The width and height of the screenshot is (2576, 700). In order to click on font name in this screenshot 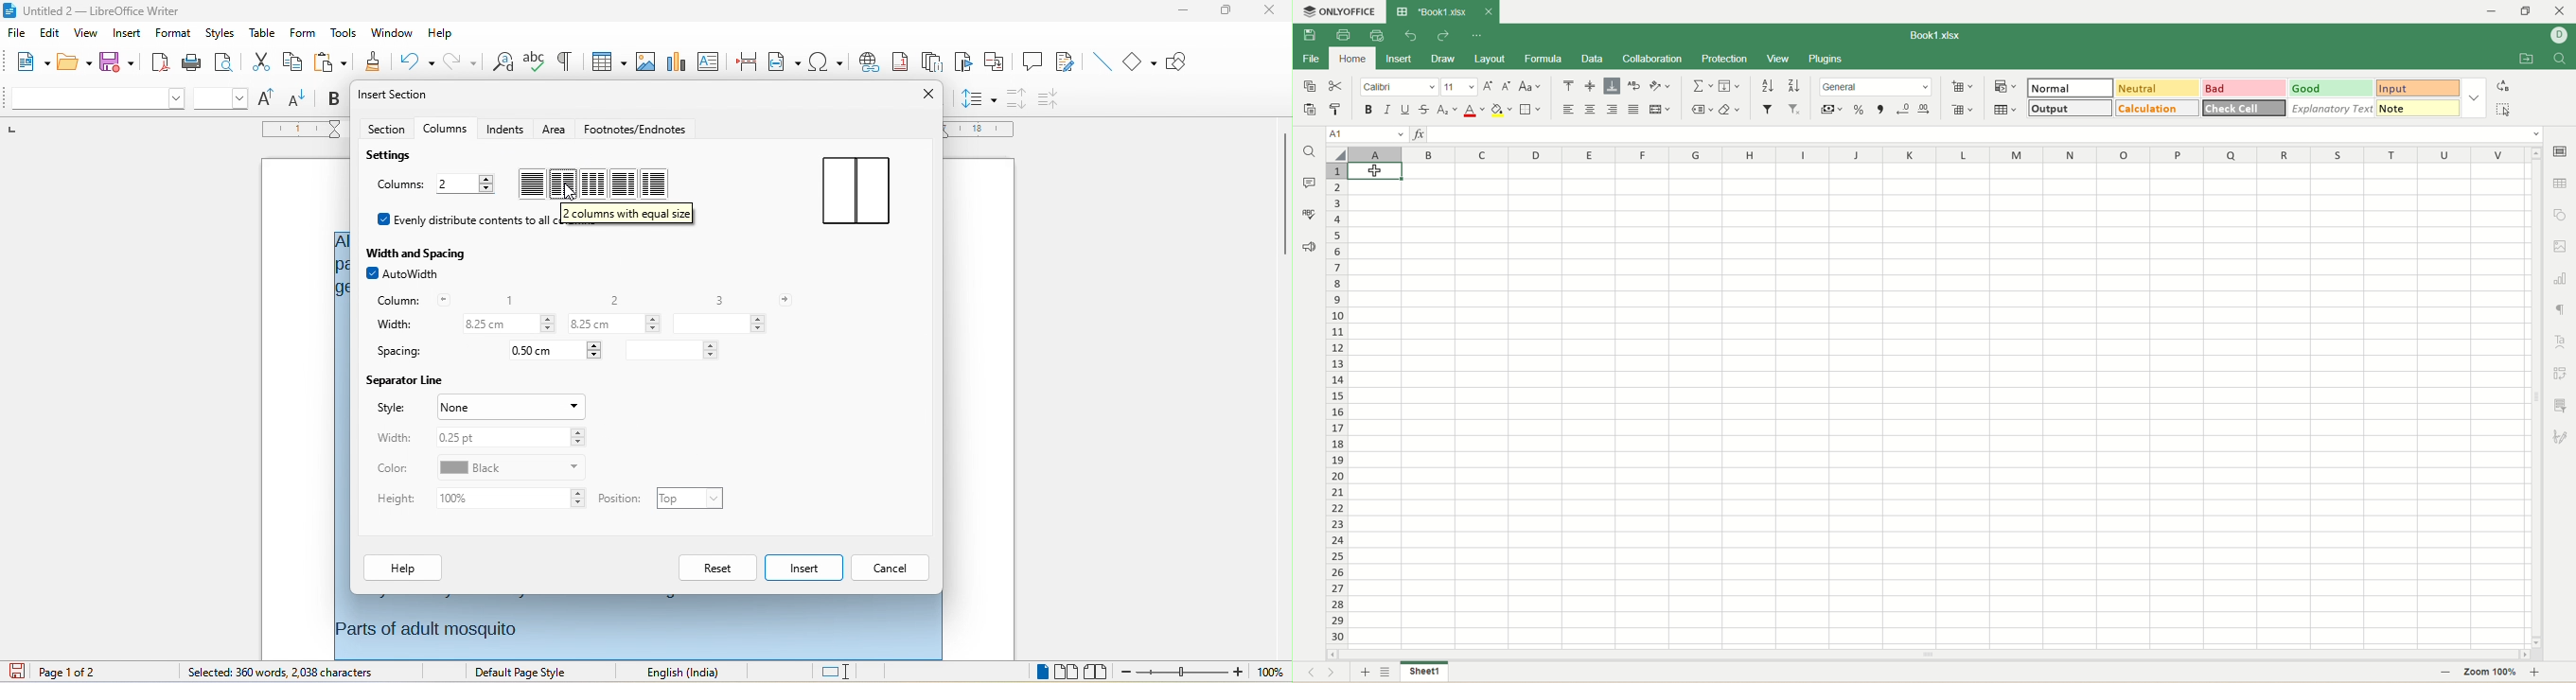, I will do `click(94, 99)`.